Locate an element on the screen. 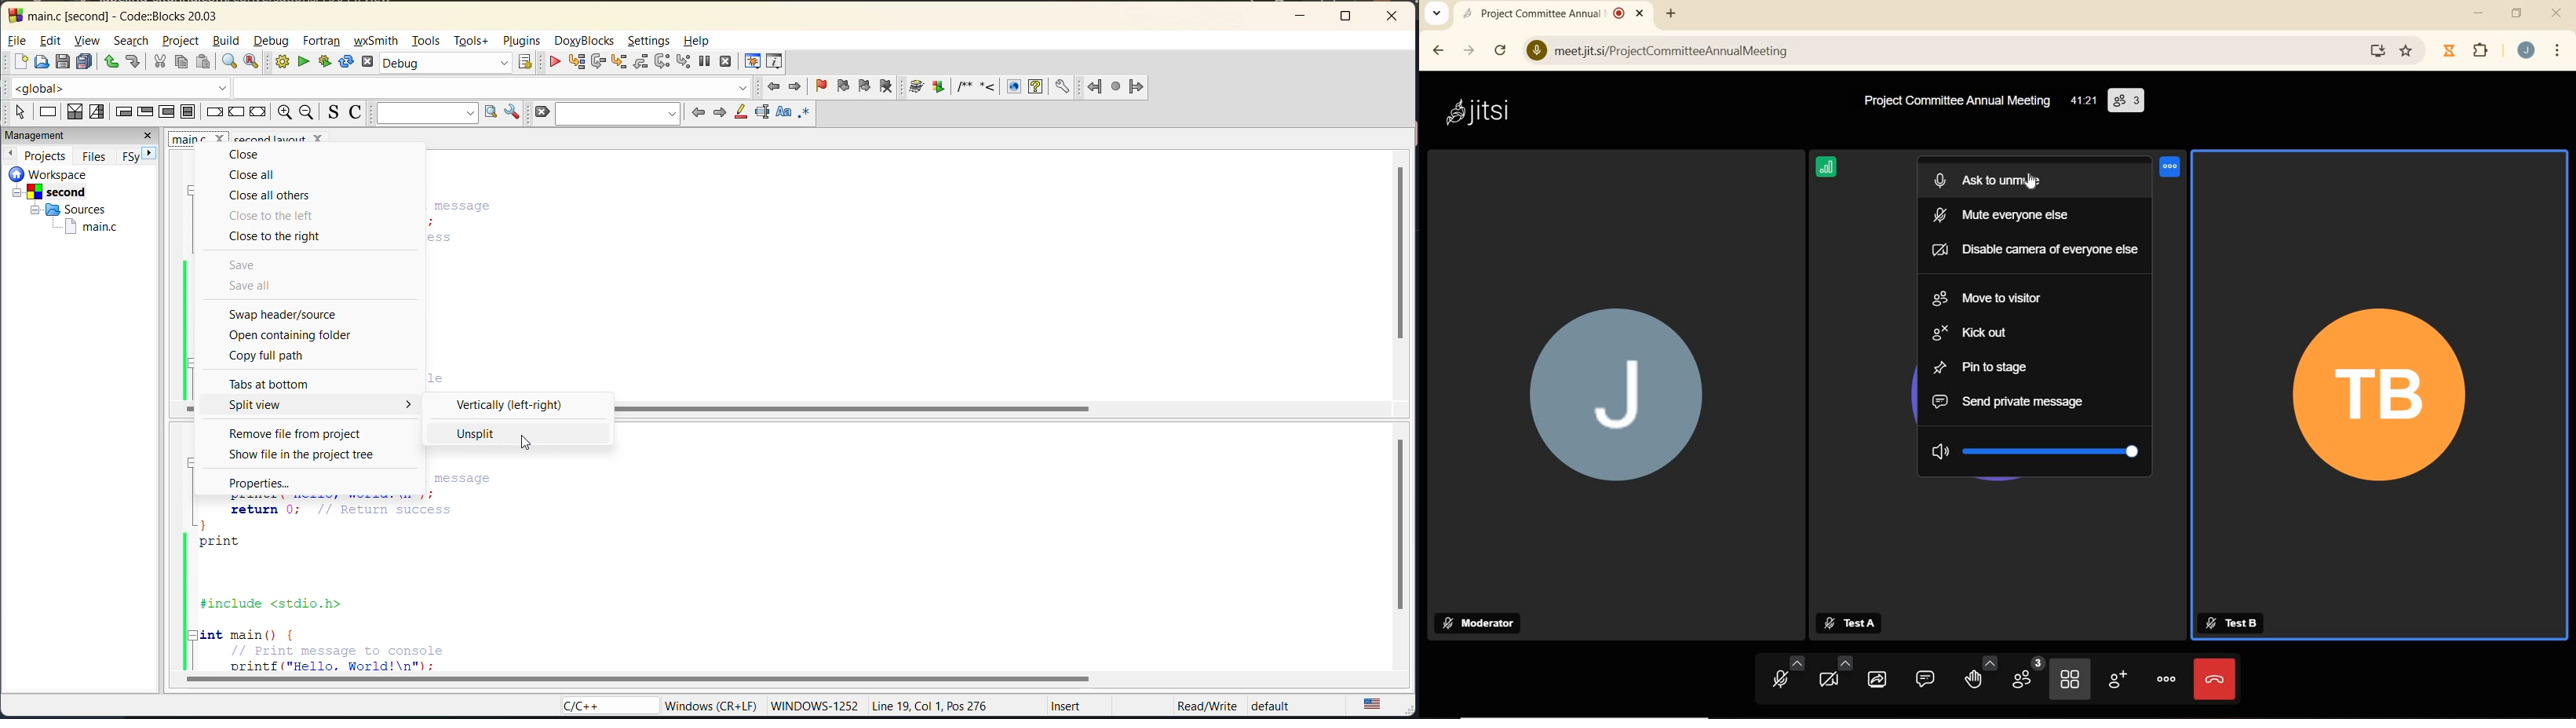 The width and height of the screenshot is (2576, 728). TOGGLE TILE VIEW is located at coordinates (2071, 679).